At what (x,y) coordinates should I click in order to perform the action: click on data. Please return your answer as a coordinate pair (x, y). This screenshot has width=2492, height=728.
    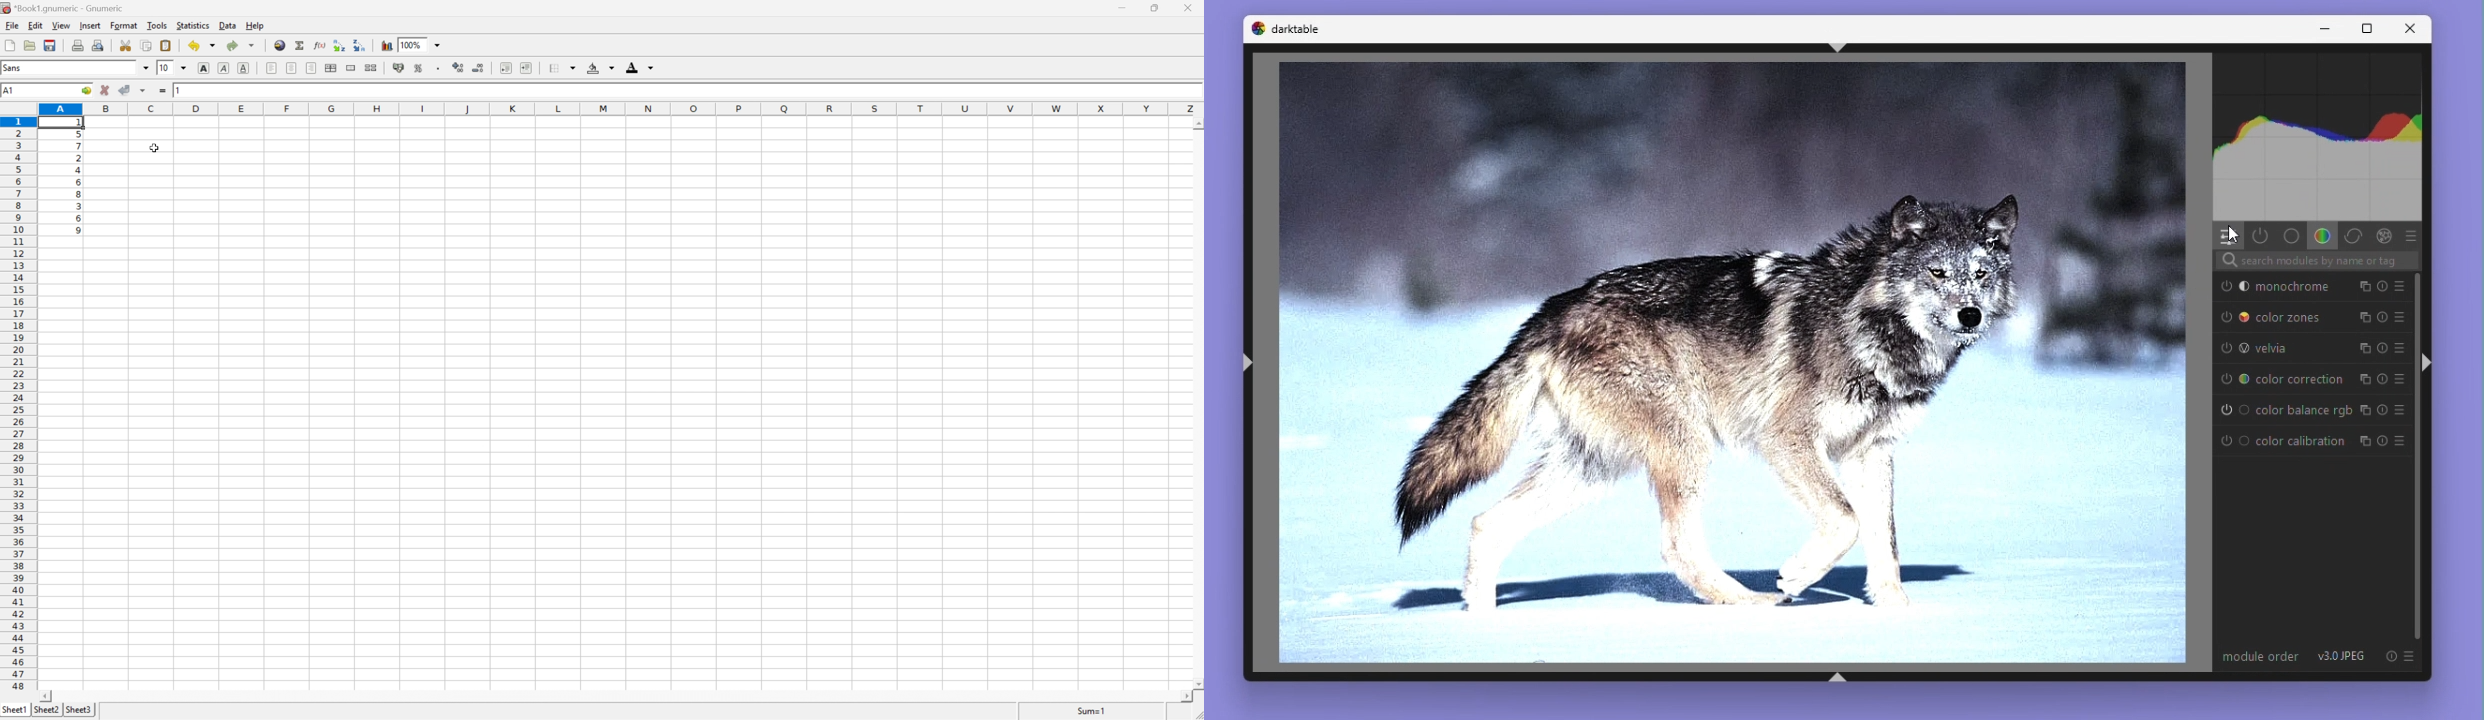
    Looking at the image, I should click on (228, 25).